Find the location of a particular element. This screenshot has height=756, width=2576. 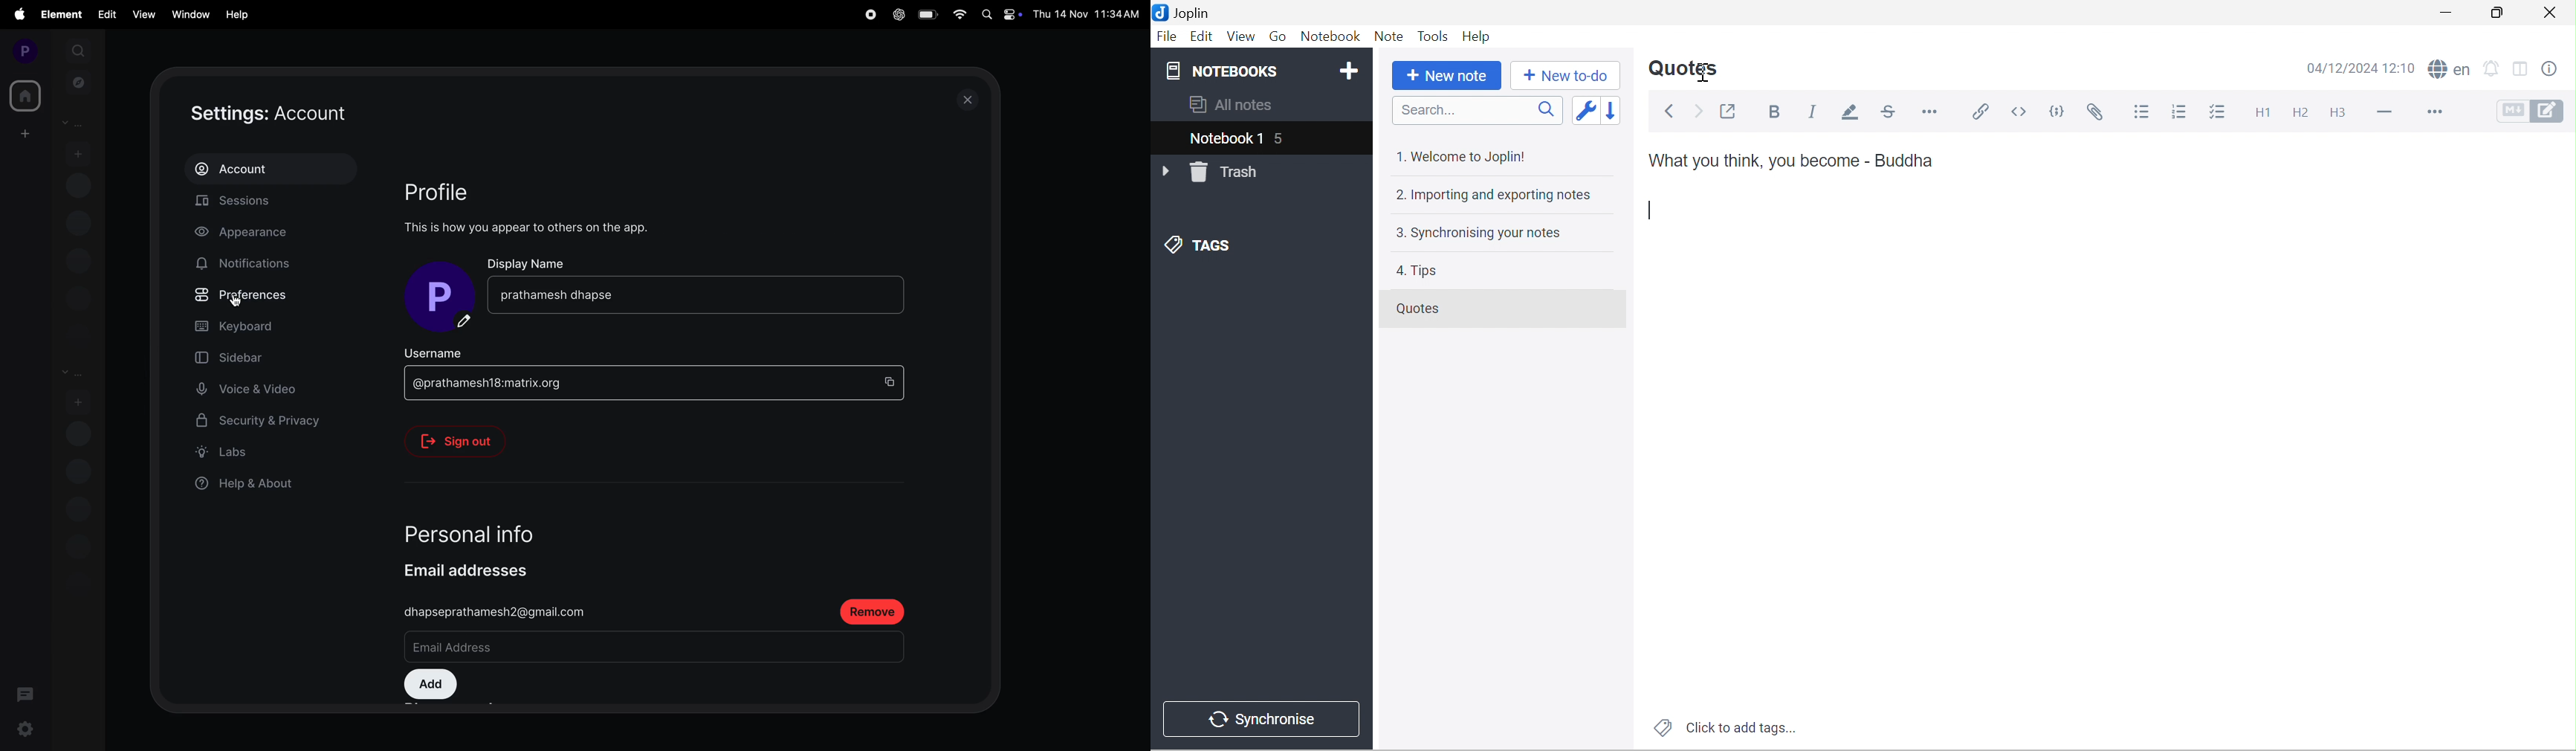

edit is located at coordinates (107, 15).